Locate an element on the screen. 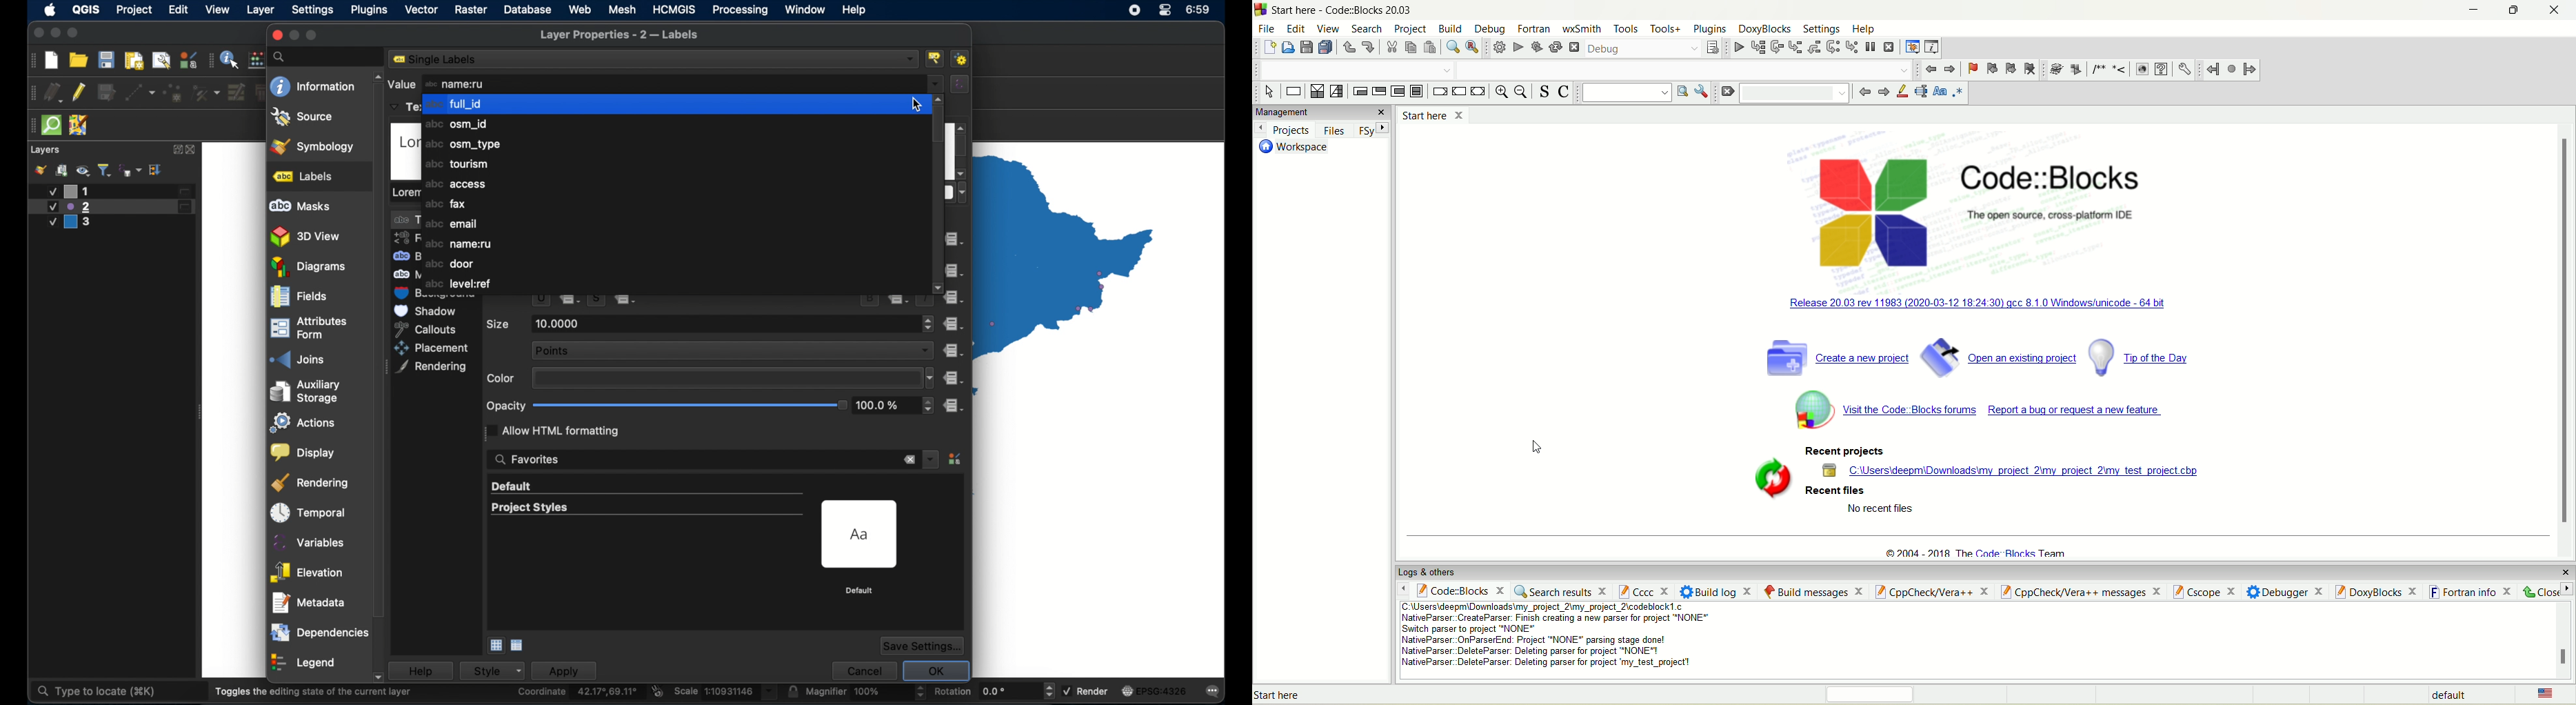 The height and width of the screenshot is (728, 2576). layer is located at coordinates (262, 10).